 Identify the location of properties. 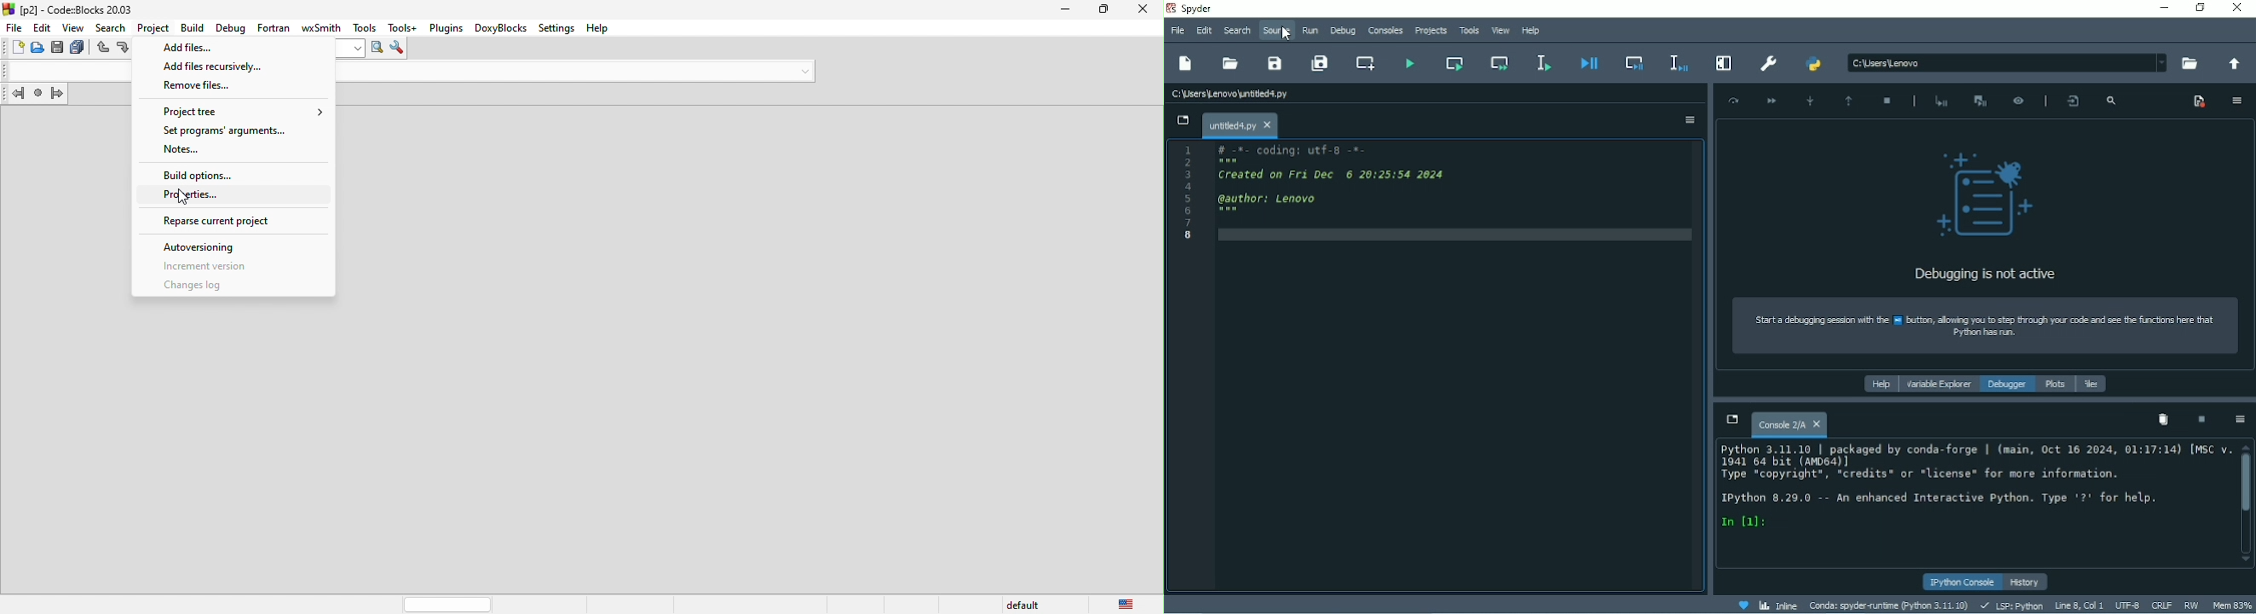
(236, 195).